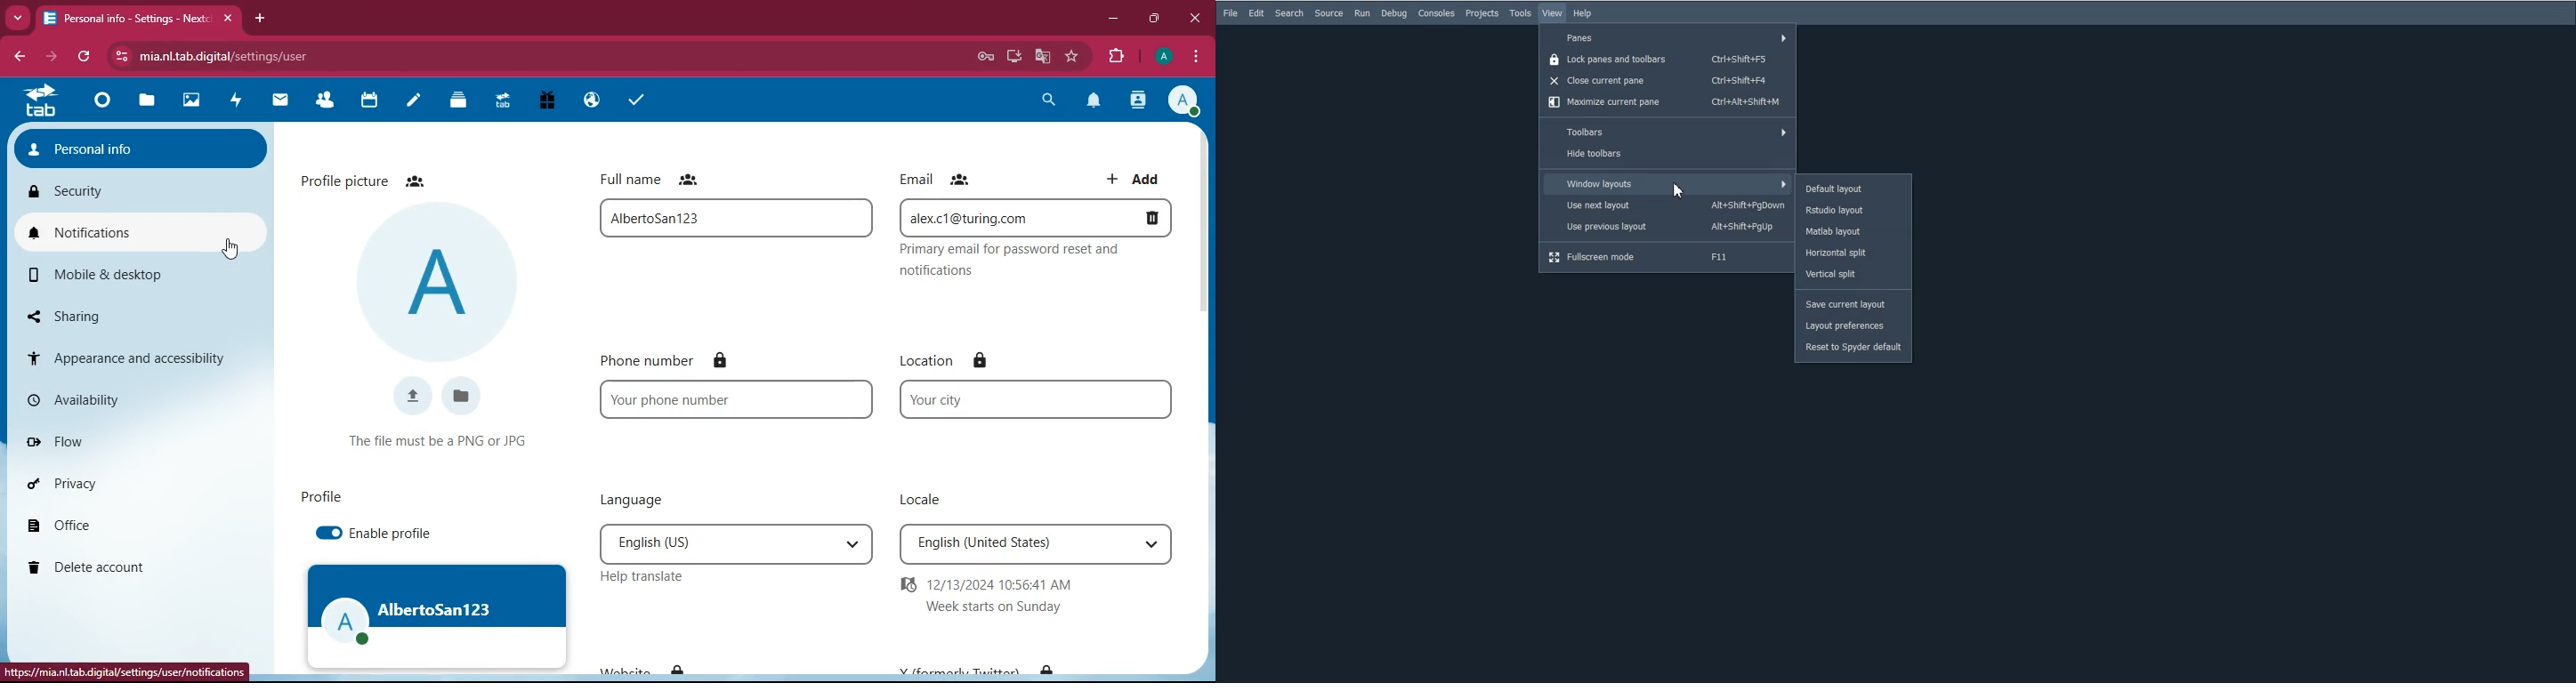 The height and width of the screenshot is (700, 2576). I want to click on mobile & desktop, so click(142, 276).